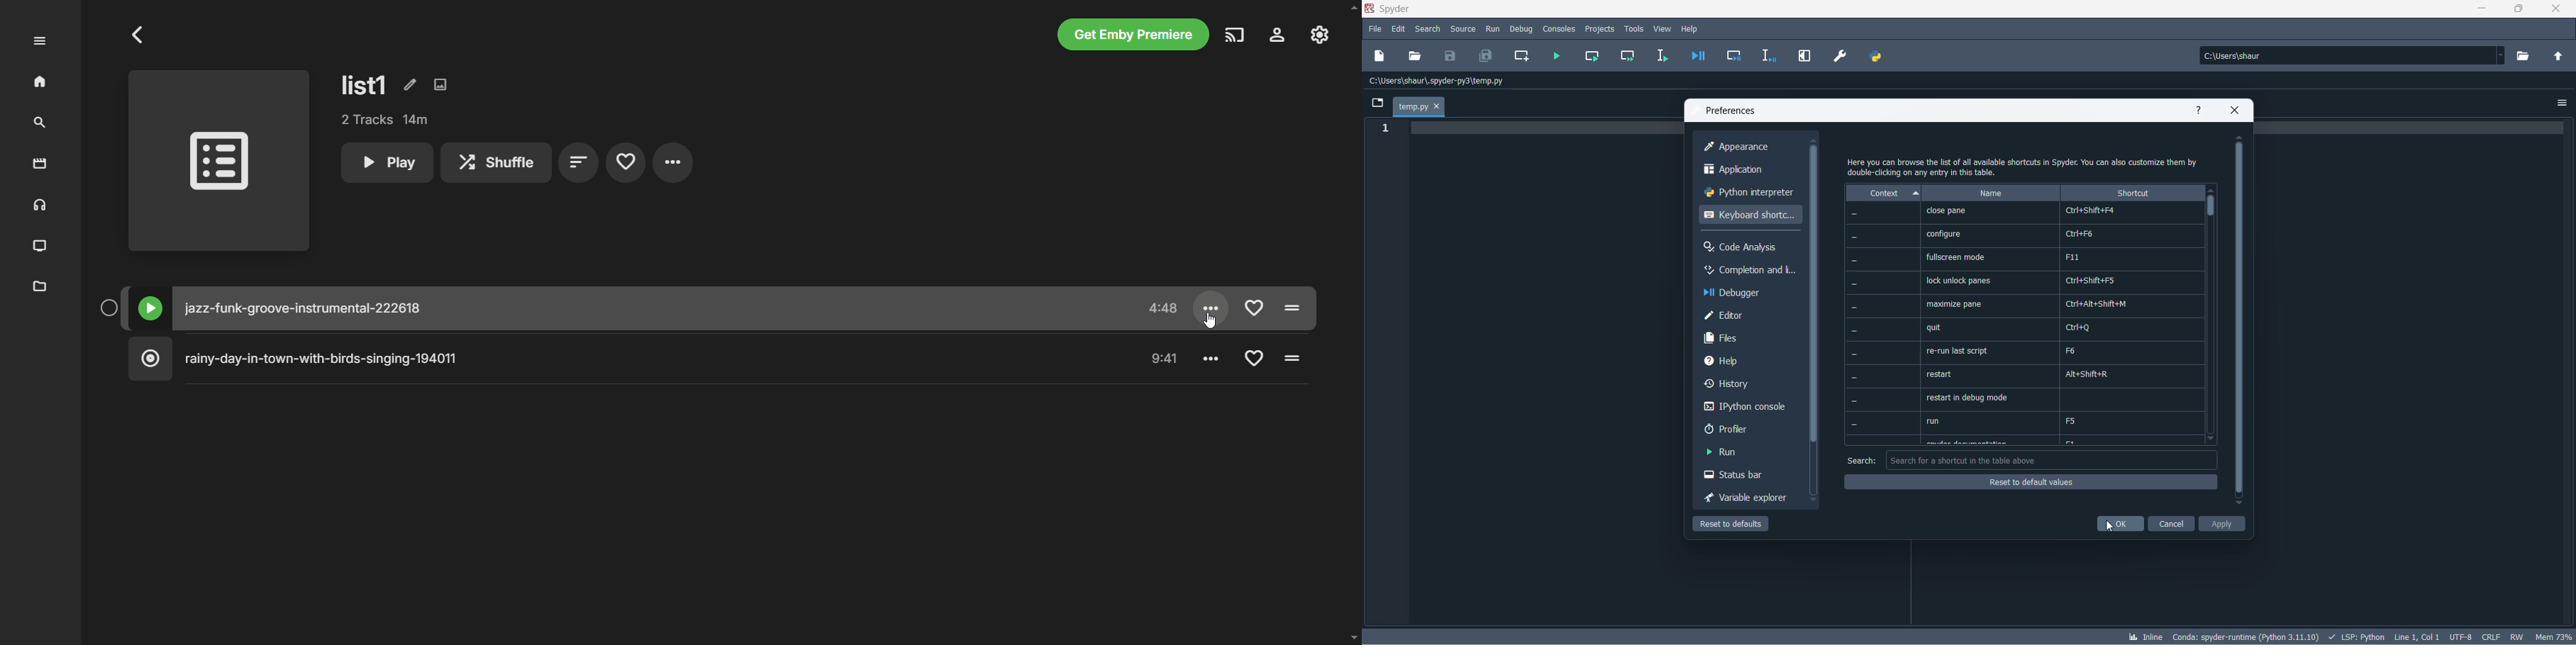 This screenshot has height=672, width=2576. Describe the element at coordinates (1746, 498) in the screenshot. I see `variable explorer` at that location.